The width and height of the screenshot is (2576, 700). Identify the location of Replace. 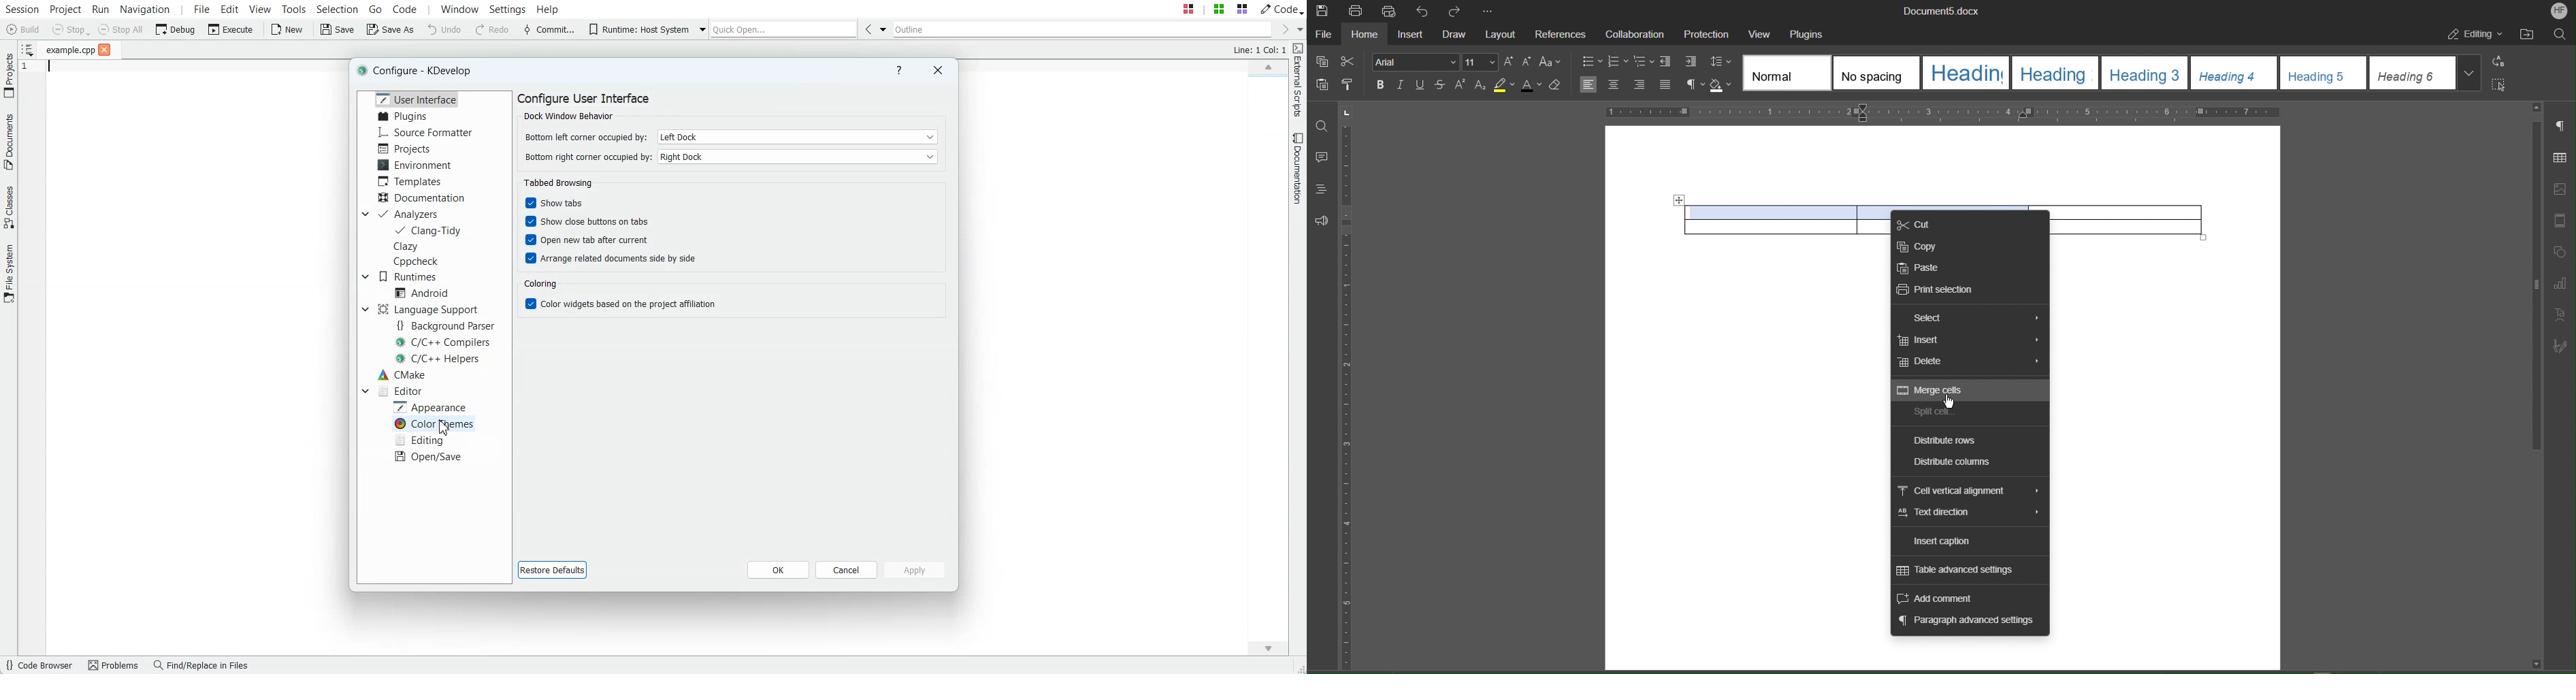
(2503, 62).